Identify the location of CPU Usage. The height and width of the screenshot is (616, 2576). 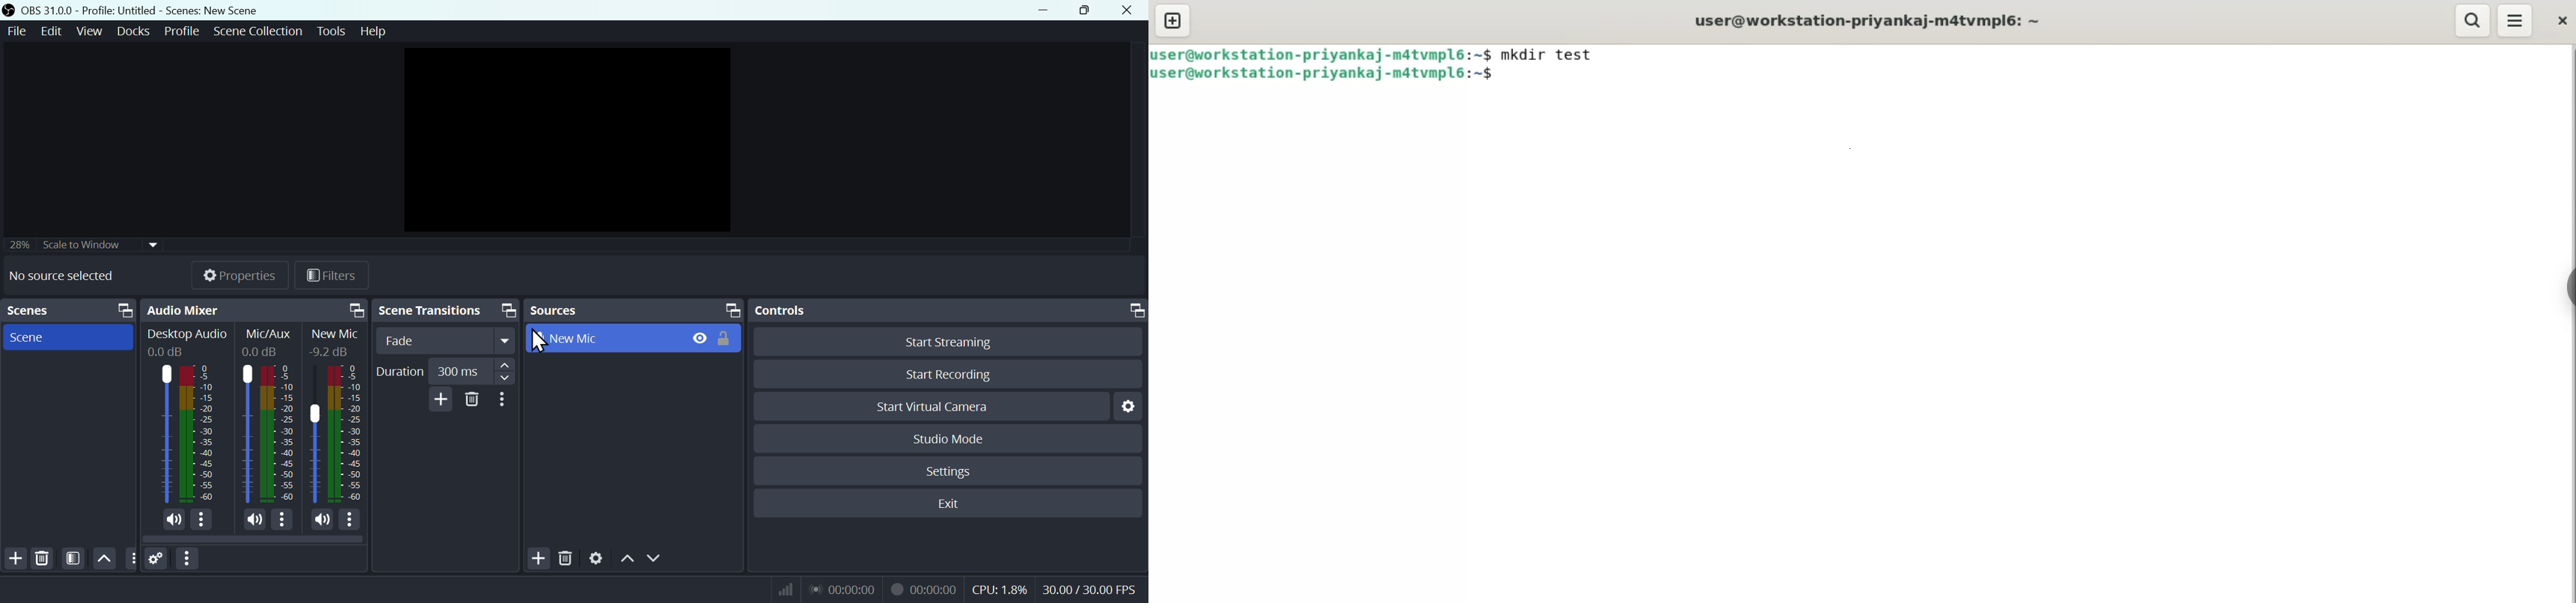
(1001, 590).